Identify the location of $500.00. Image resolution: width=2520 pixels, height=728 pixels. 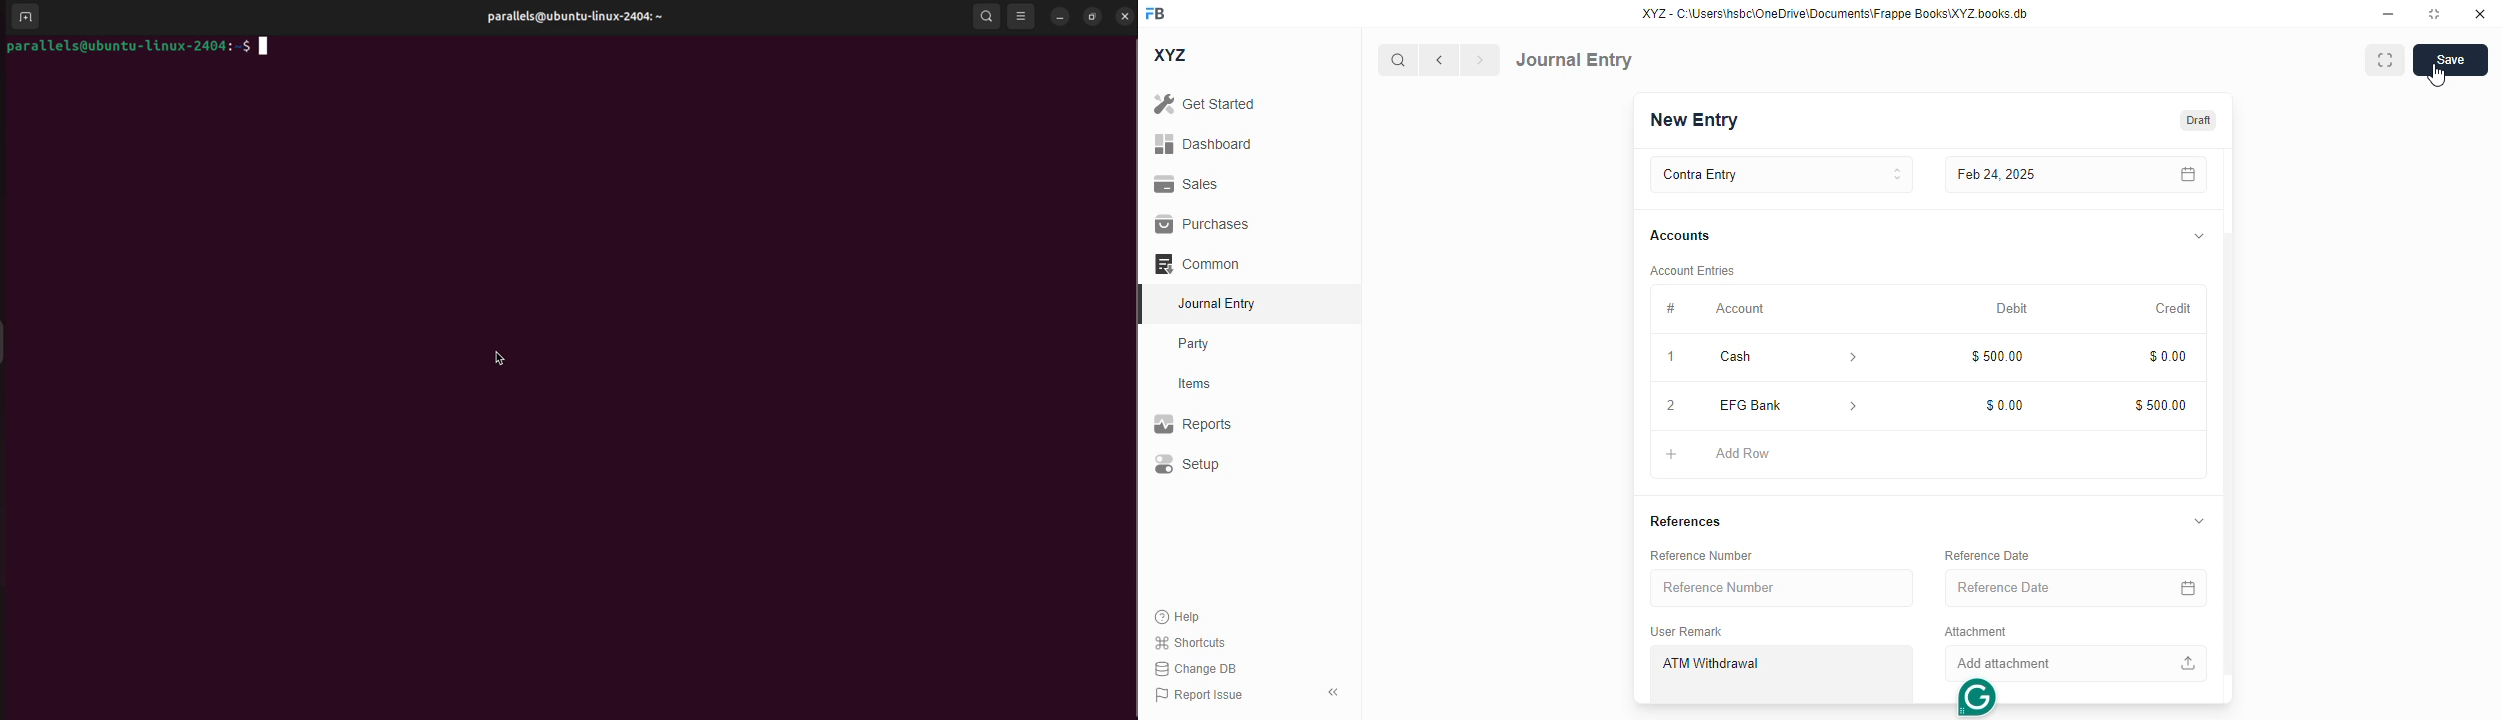
(2159, 403).